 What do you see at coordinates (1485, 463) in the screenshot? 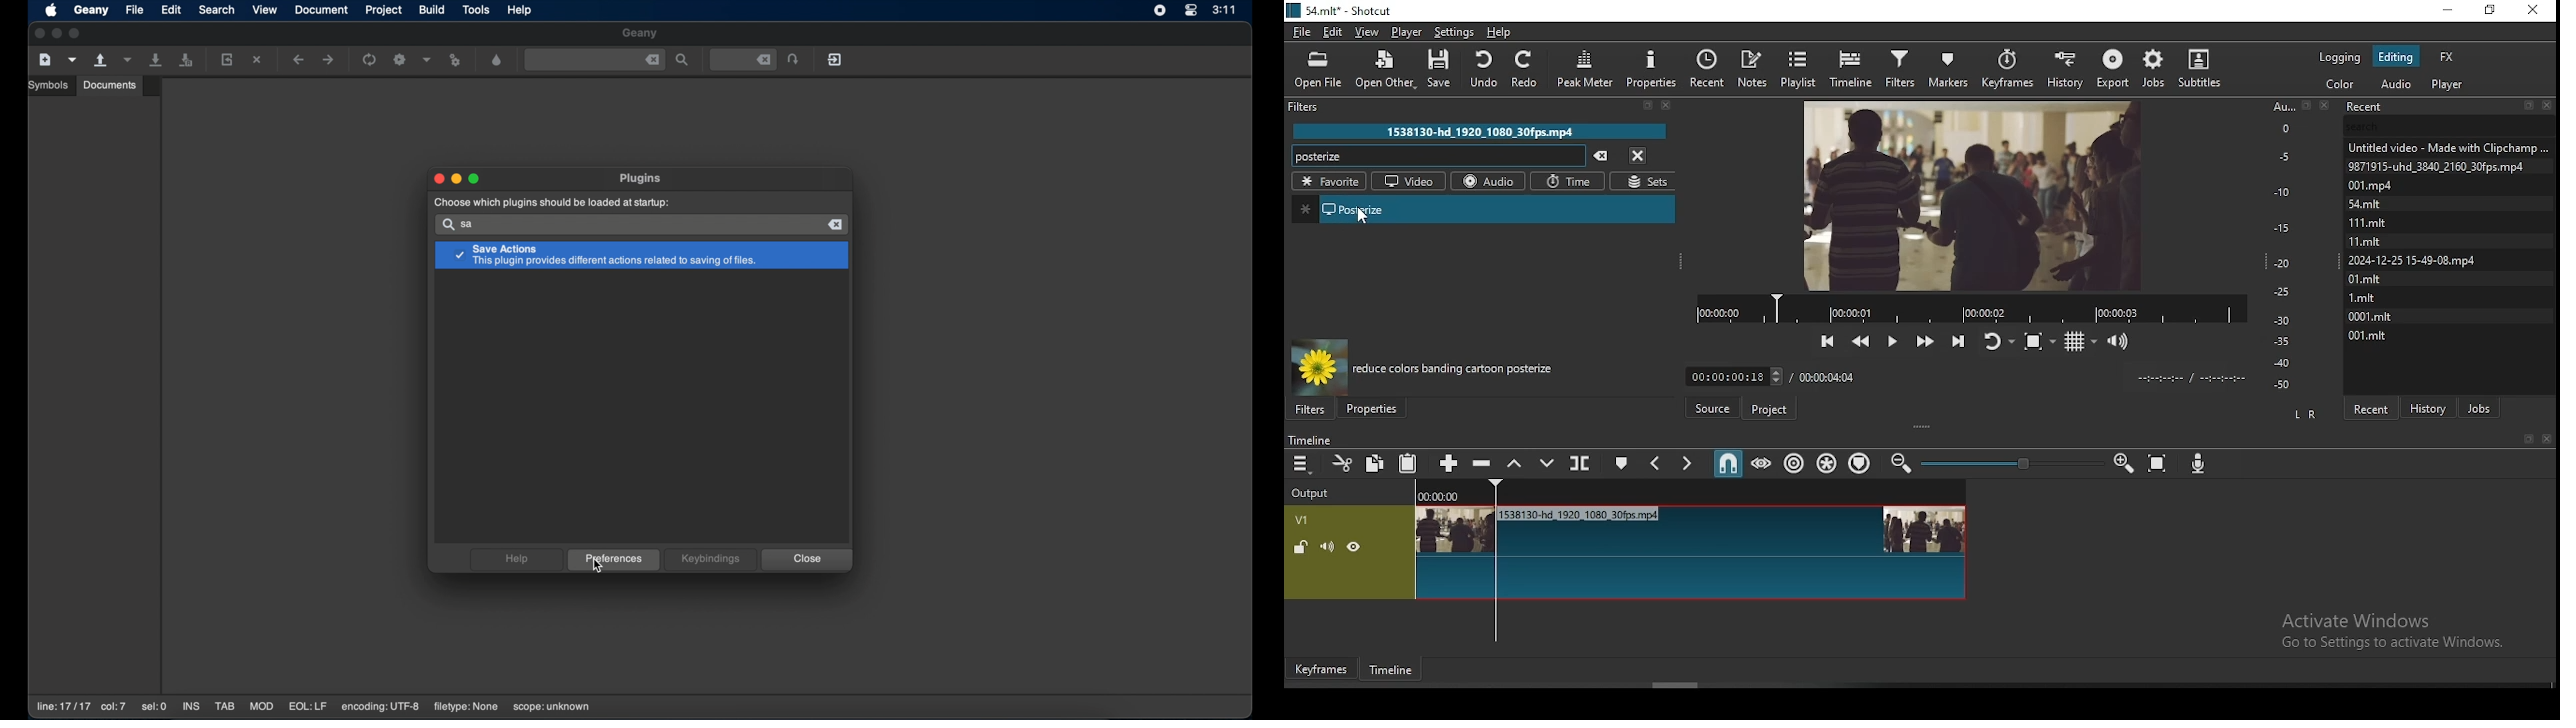
I see `ripple delete` at bounding box center [1485, 463].